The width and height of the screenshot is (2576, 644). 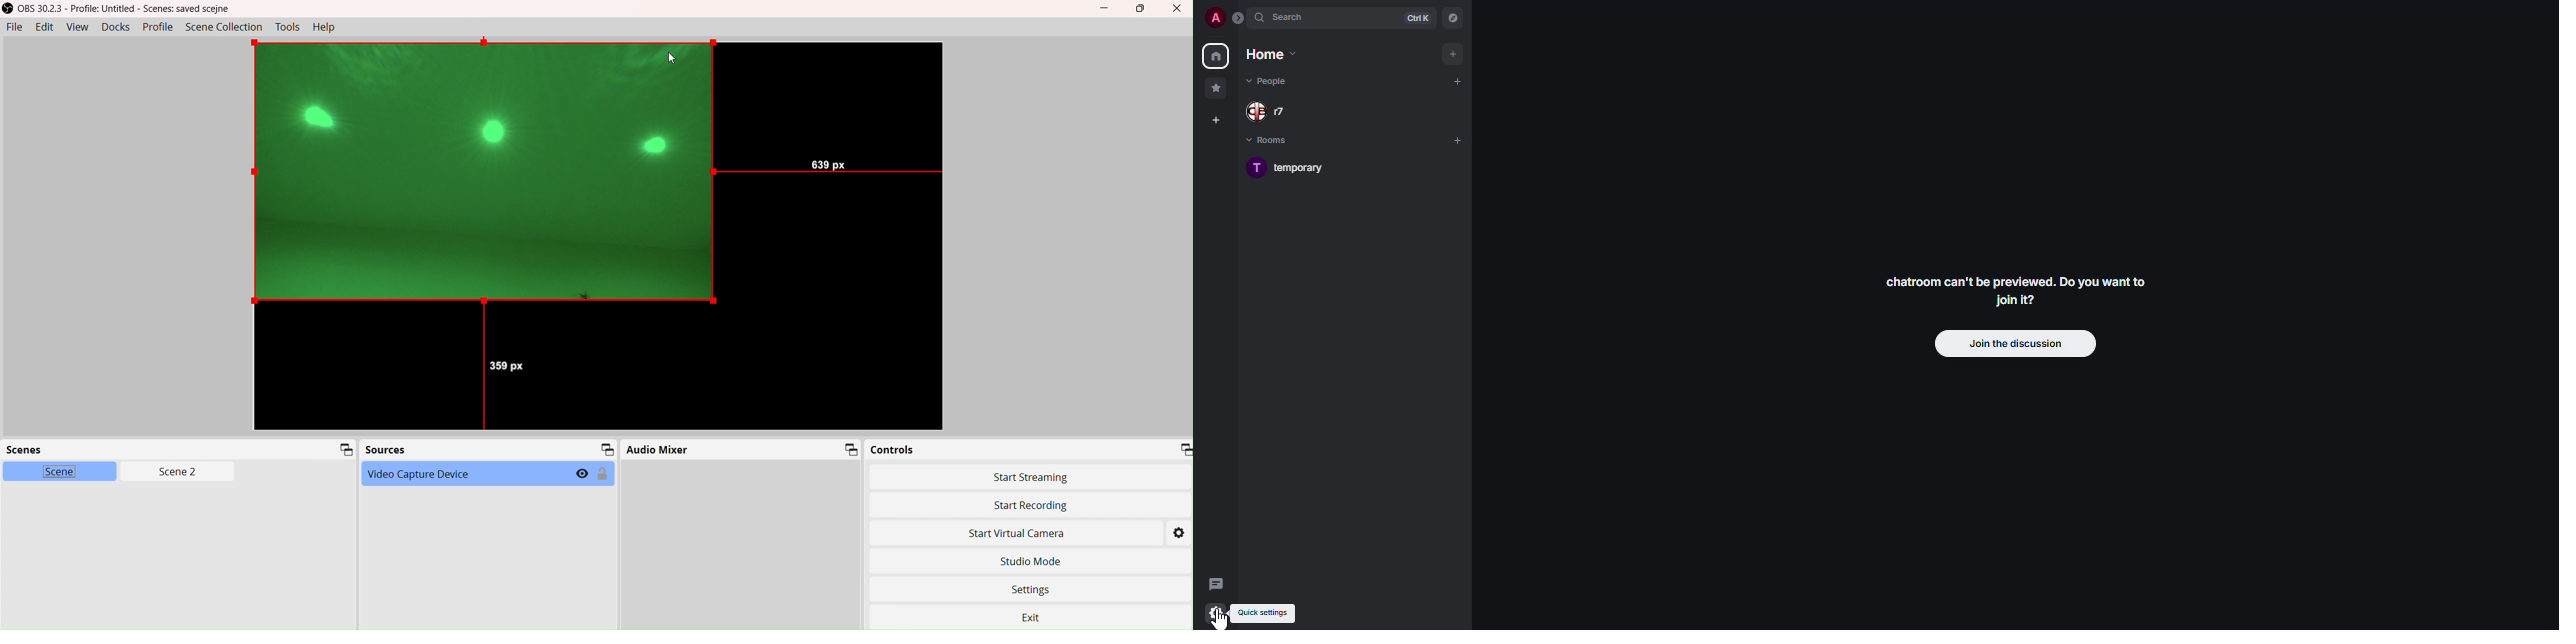 What do you see at coordinates (175, 473) in the screenshot?
I see `Scen2` at bounding box center [175, 473].